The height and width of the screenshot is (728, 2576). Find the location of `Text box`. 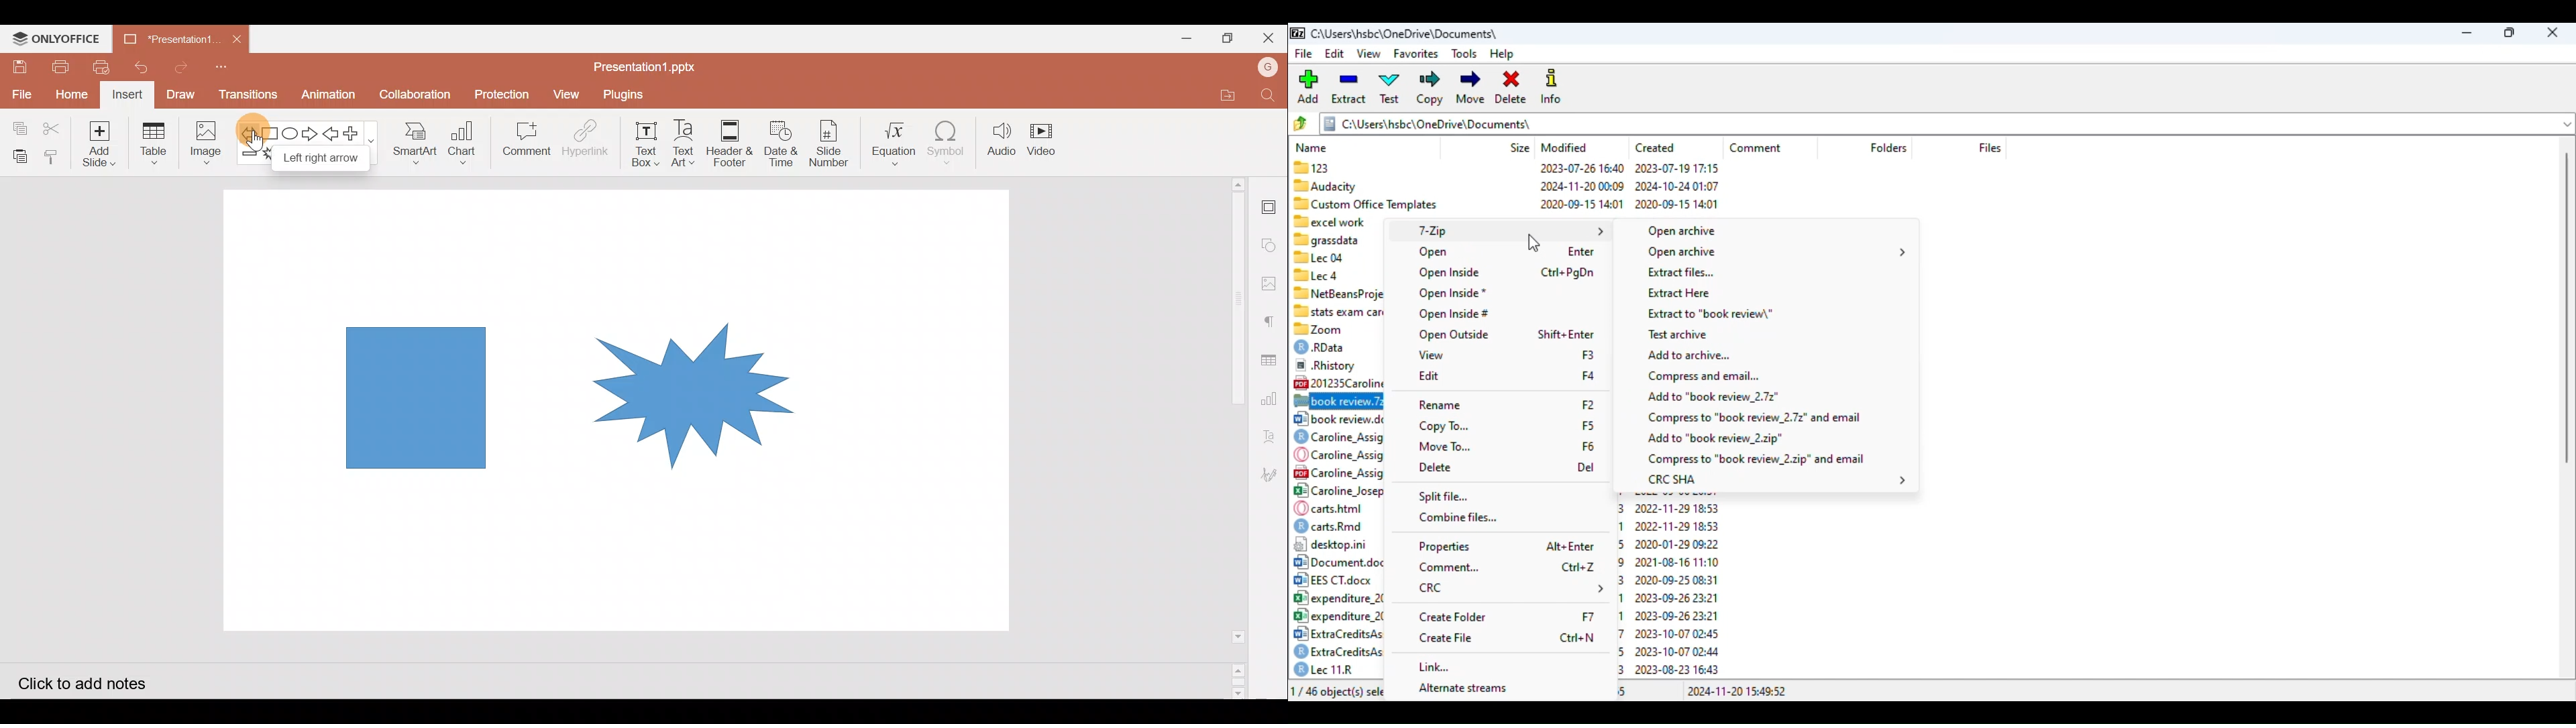

Text box is located at coordinates (648, 143).